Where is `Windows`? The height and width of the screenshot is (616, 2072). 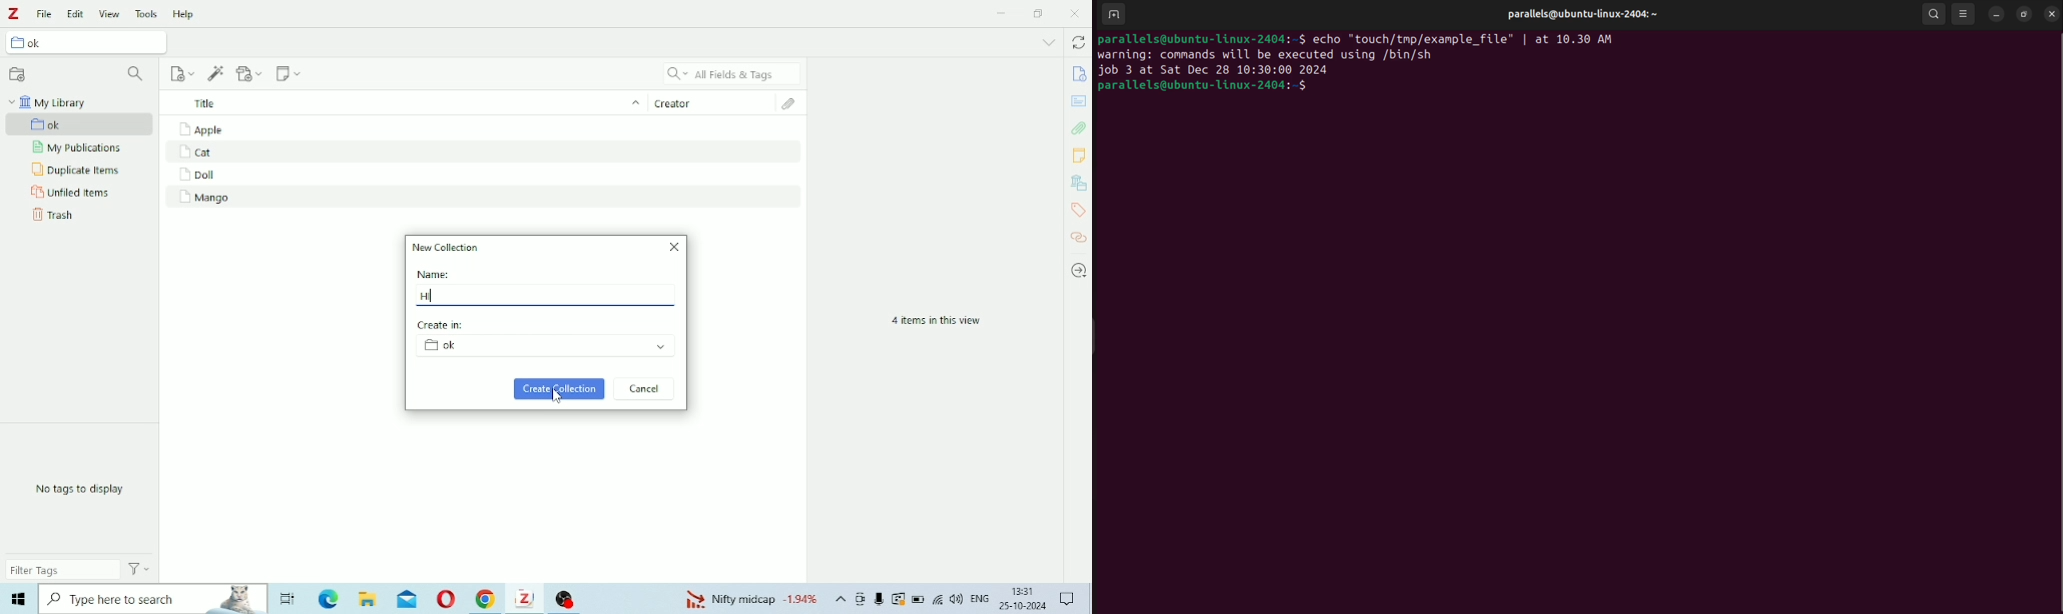
Windows is located at coordinates (18, 599).